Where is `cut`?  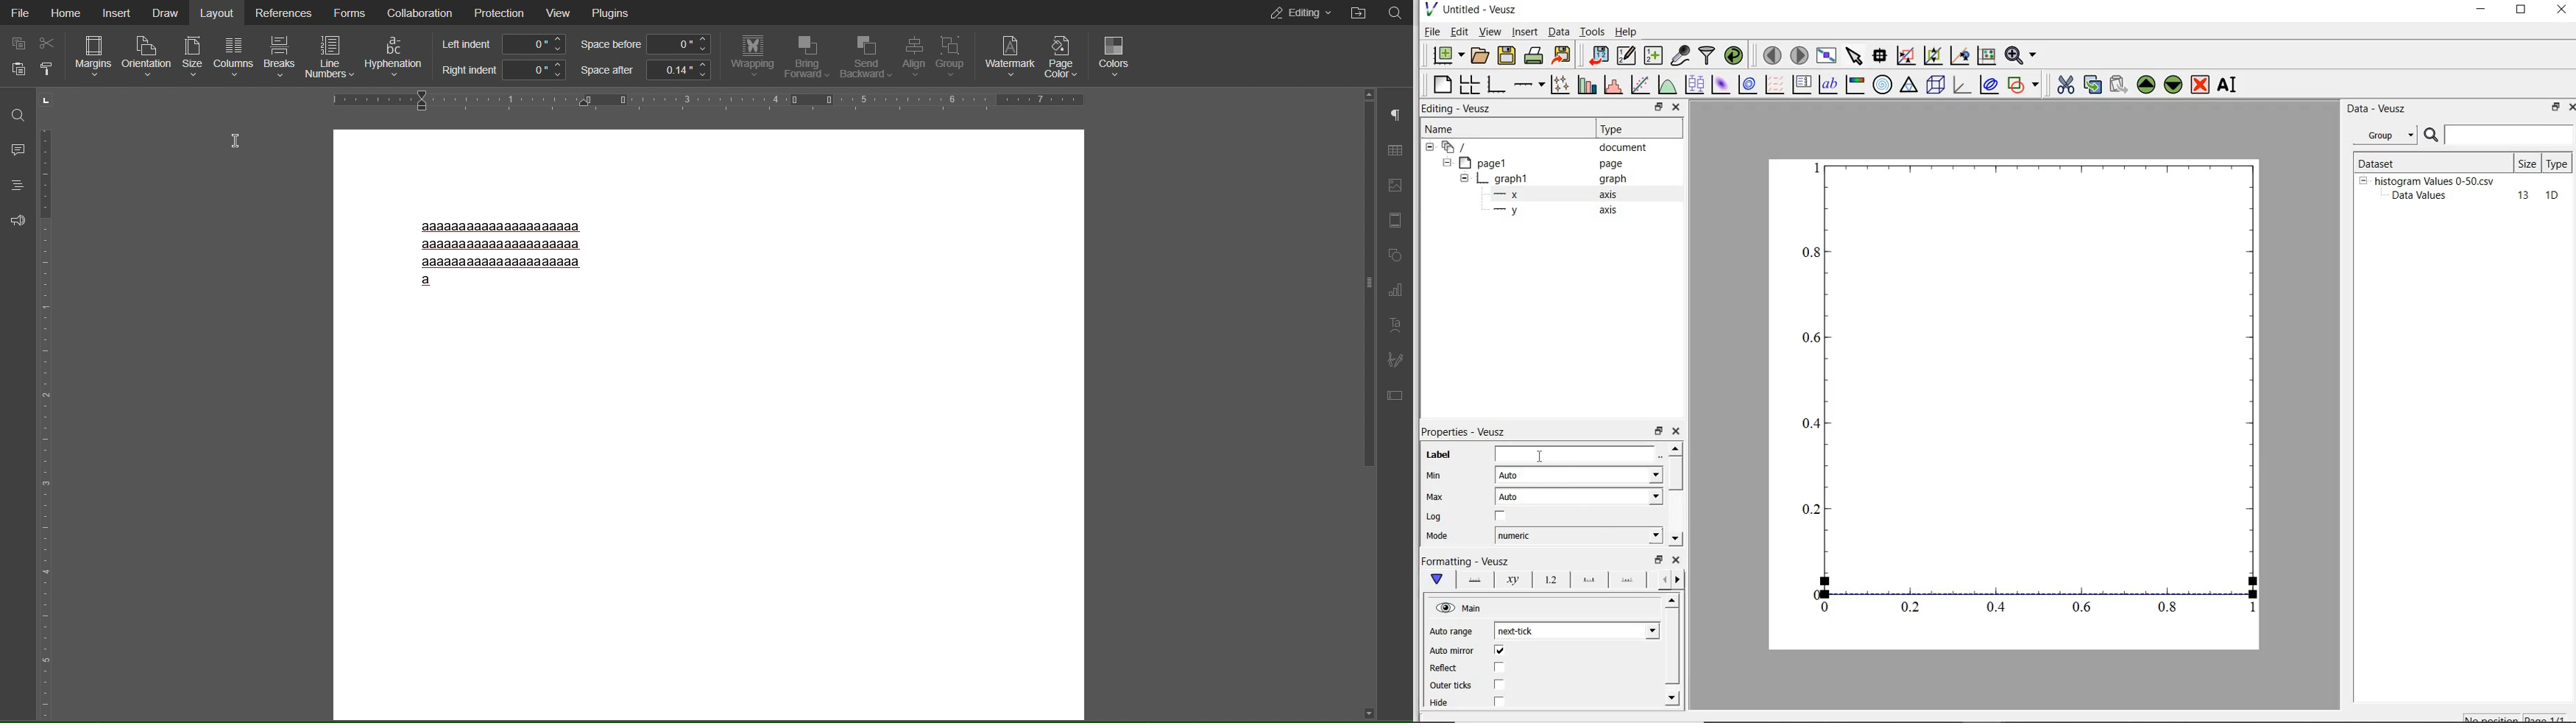
cut is located at coordinates (48, 42).